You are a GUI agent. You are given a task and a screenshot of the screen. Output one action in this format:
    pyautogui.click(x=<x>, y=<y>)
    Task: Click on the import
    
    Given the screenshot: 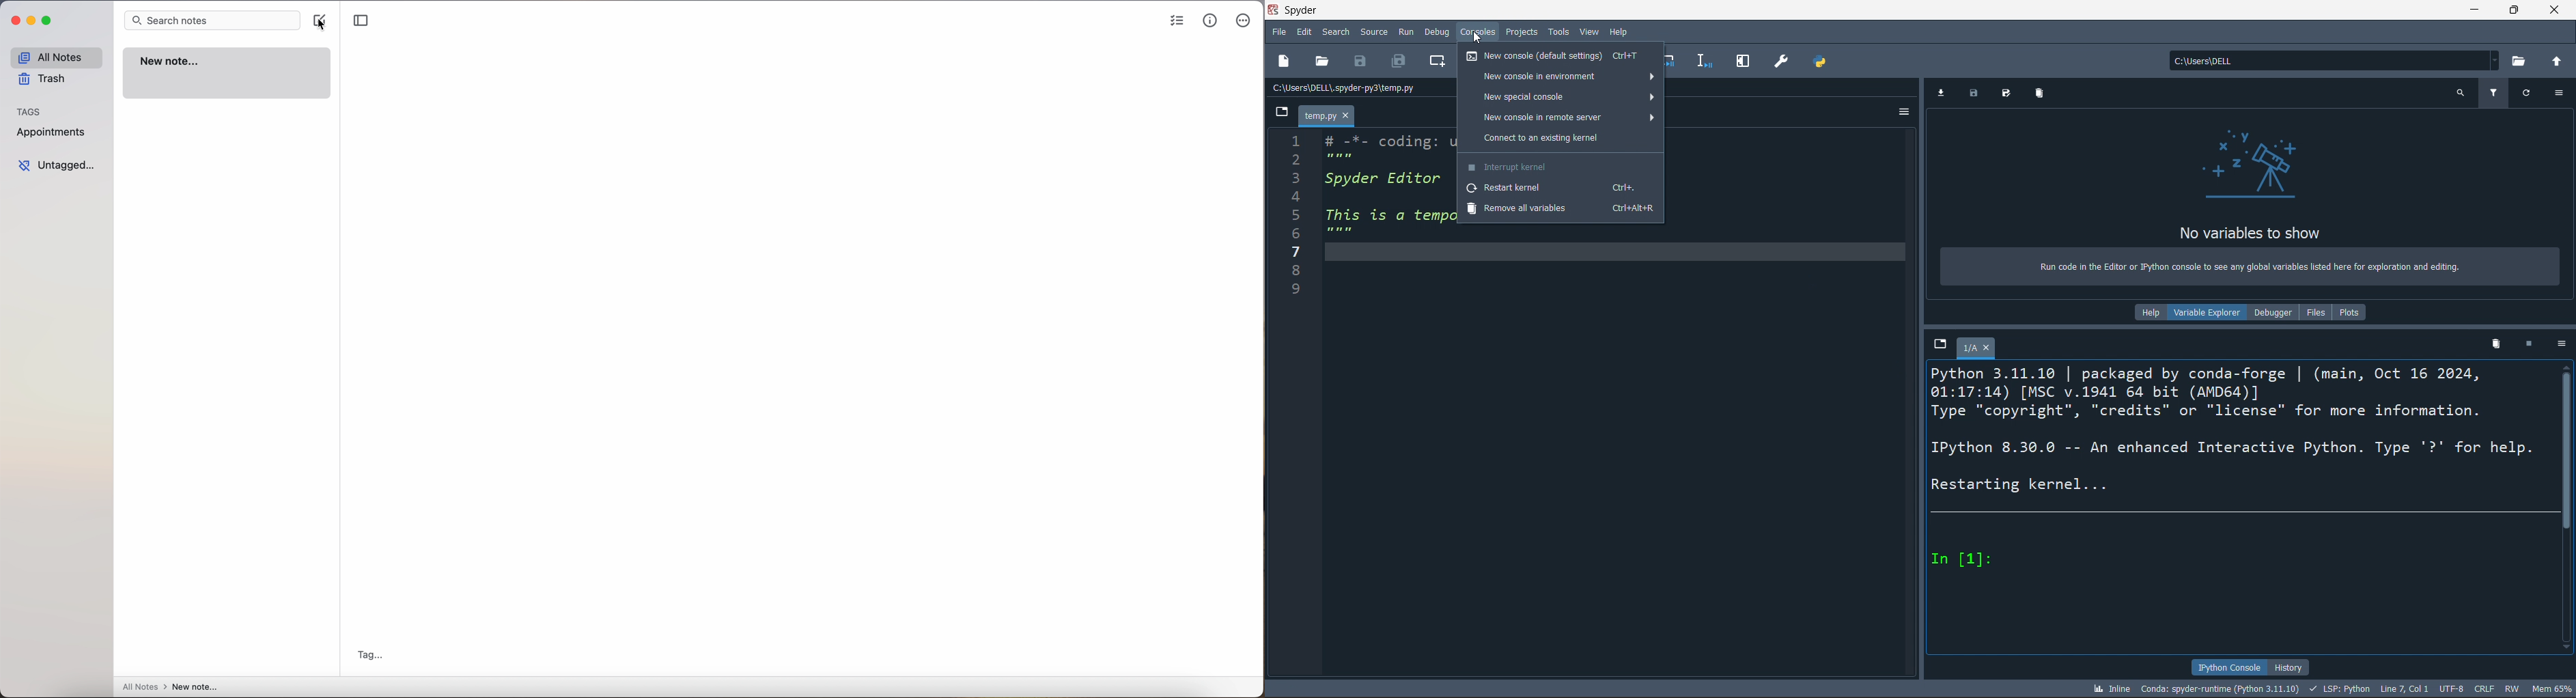 What is the action you would take?
    pyautogui.click(x=1941, y=94)
    